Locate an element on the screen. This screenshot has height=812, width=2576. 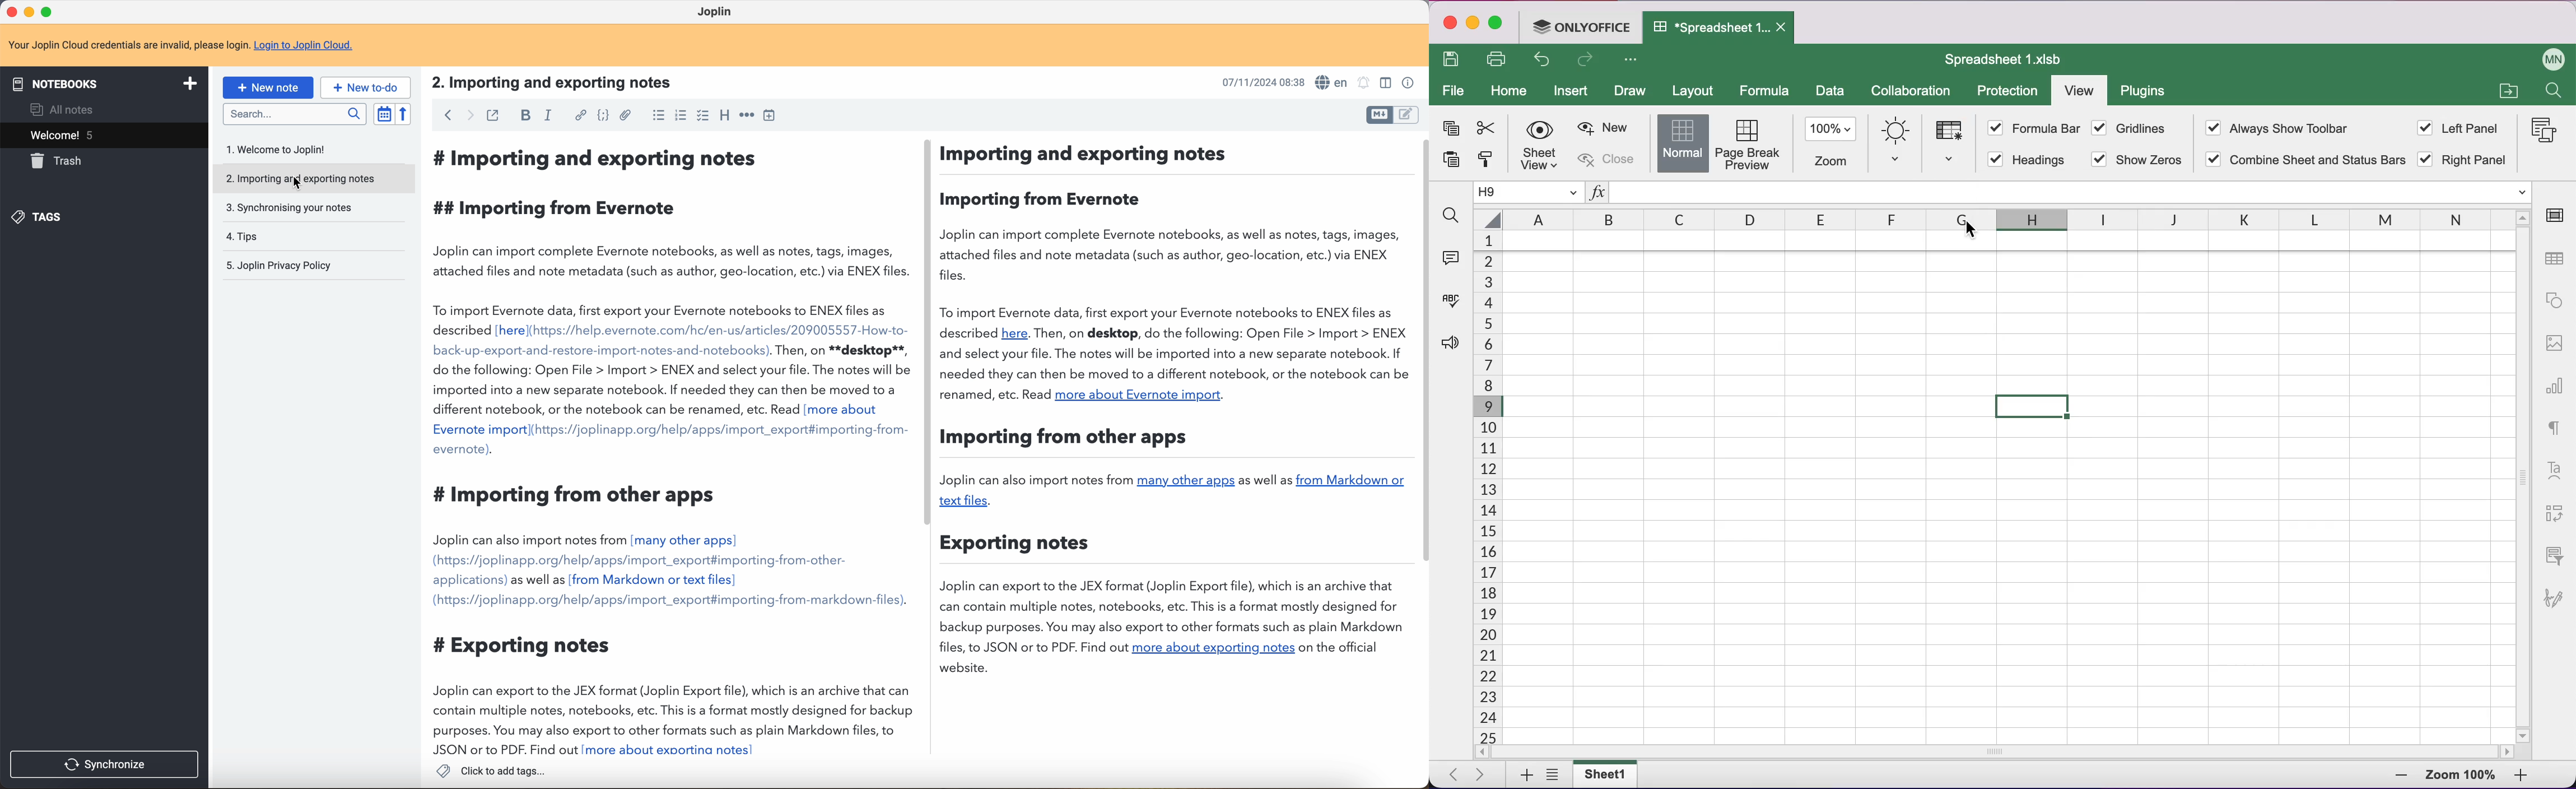
synchronising your notes is located at coordinates (290, 207).